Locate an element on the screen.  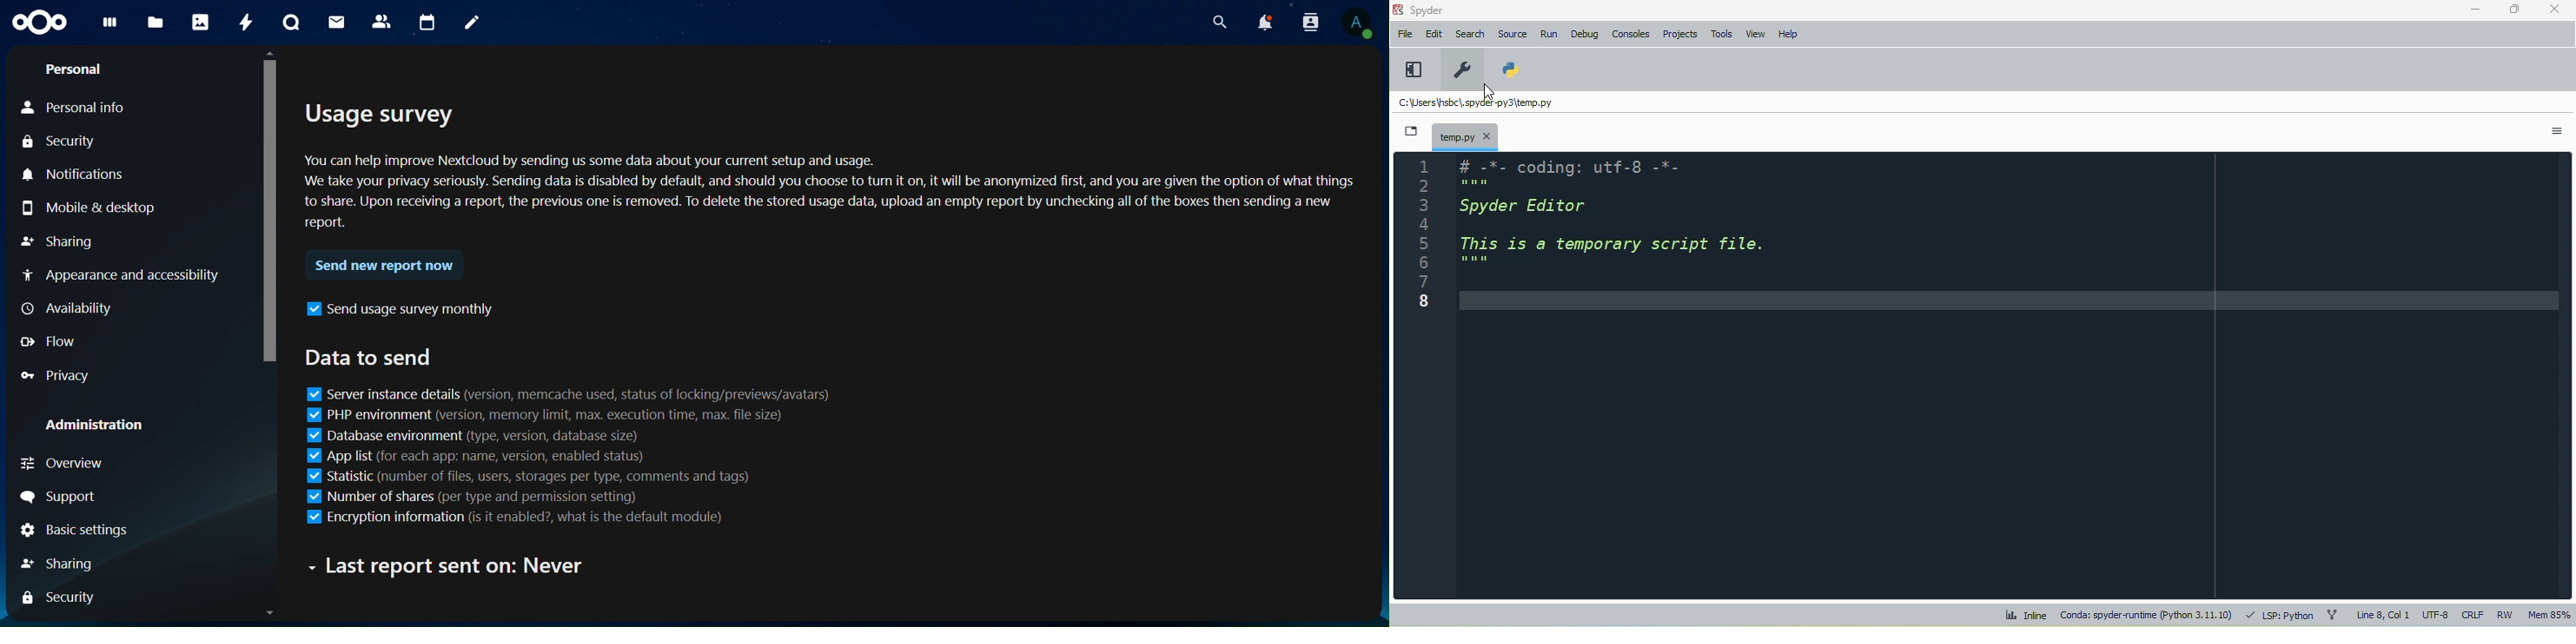
file is located at coordinates (1406, 34).